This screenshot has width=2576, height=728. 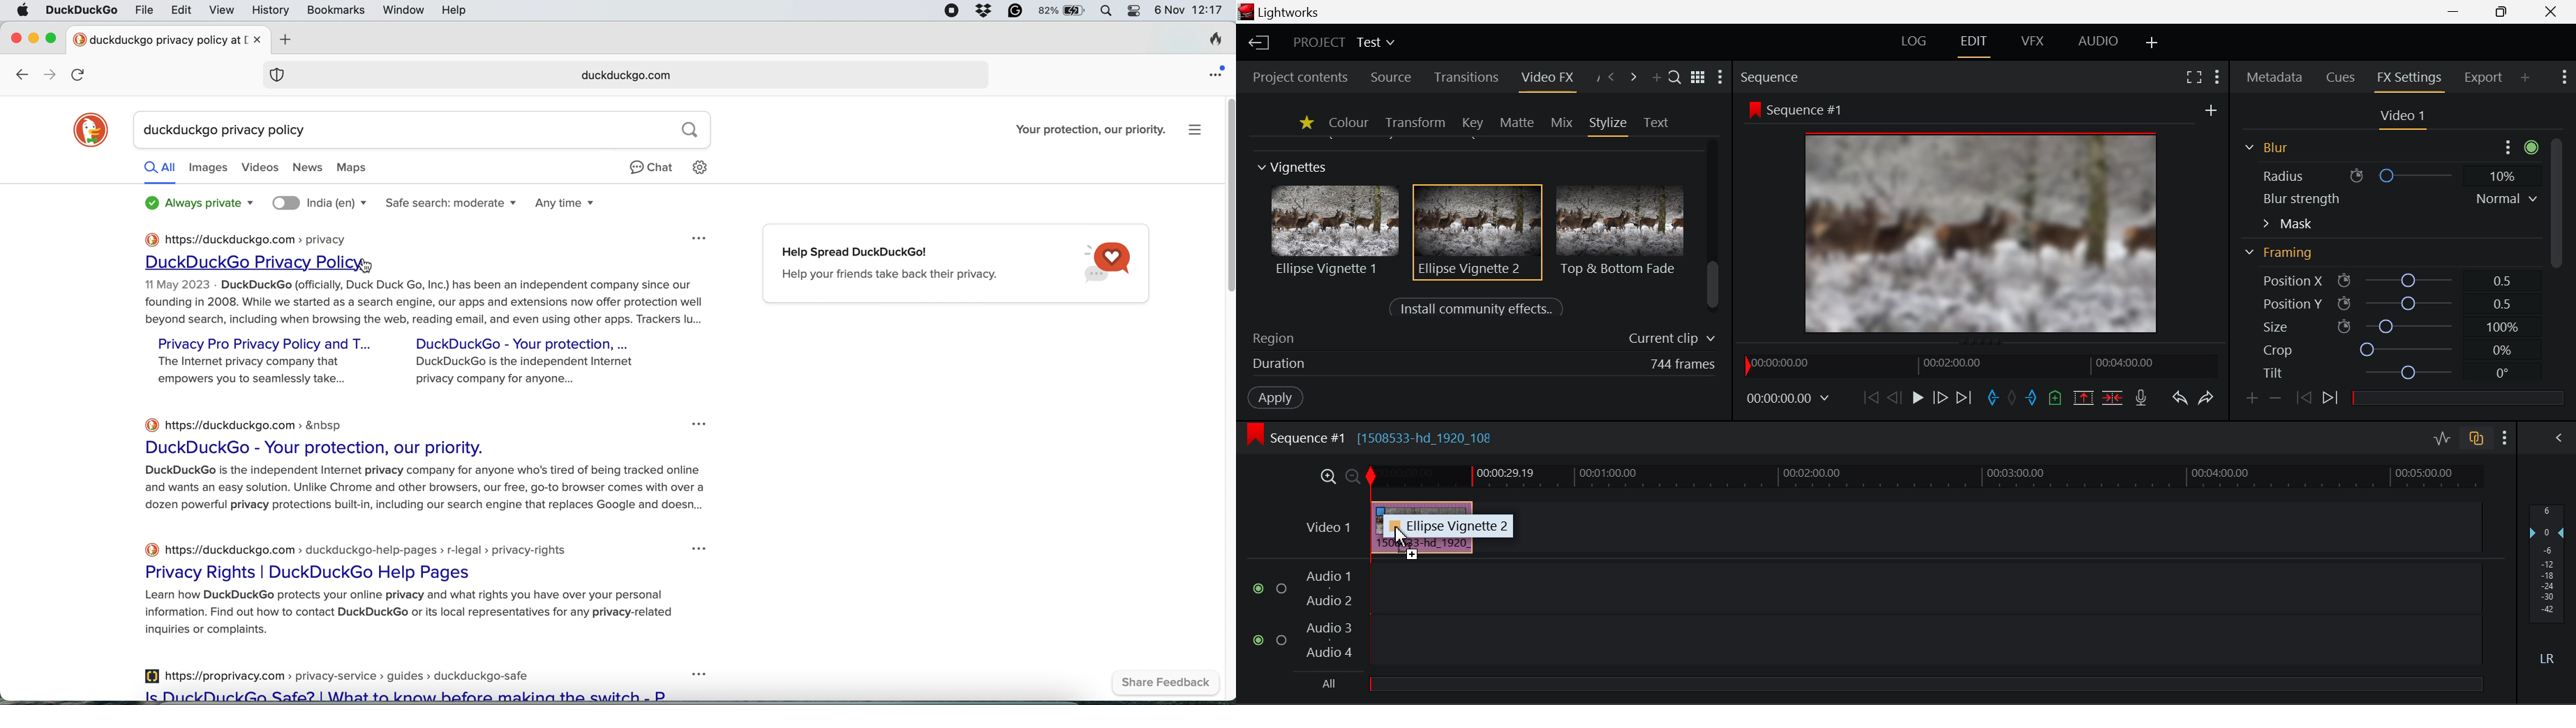 I want to click on duckduckgo, so click(x=81, y=11).